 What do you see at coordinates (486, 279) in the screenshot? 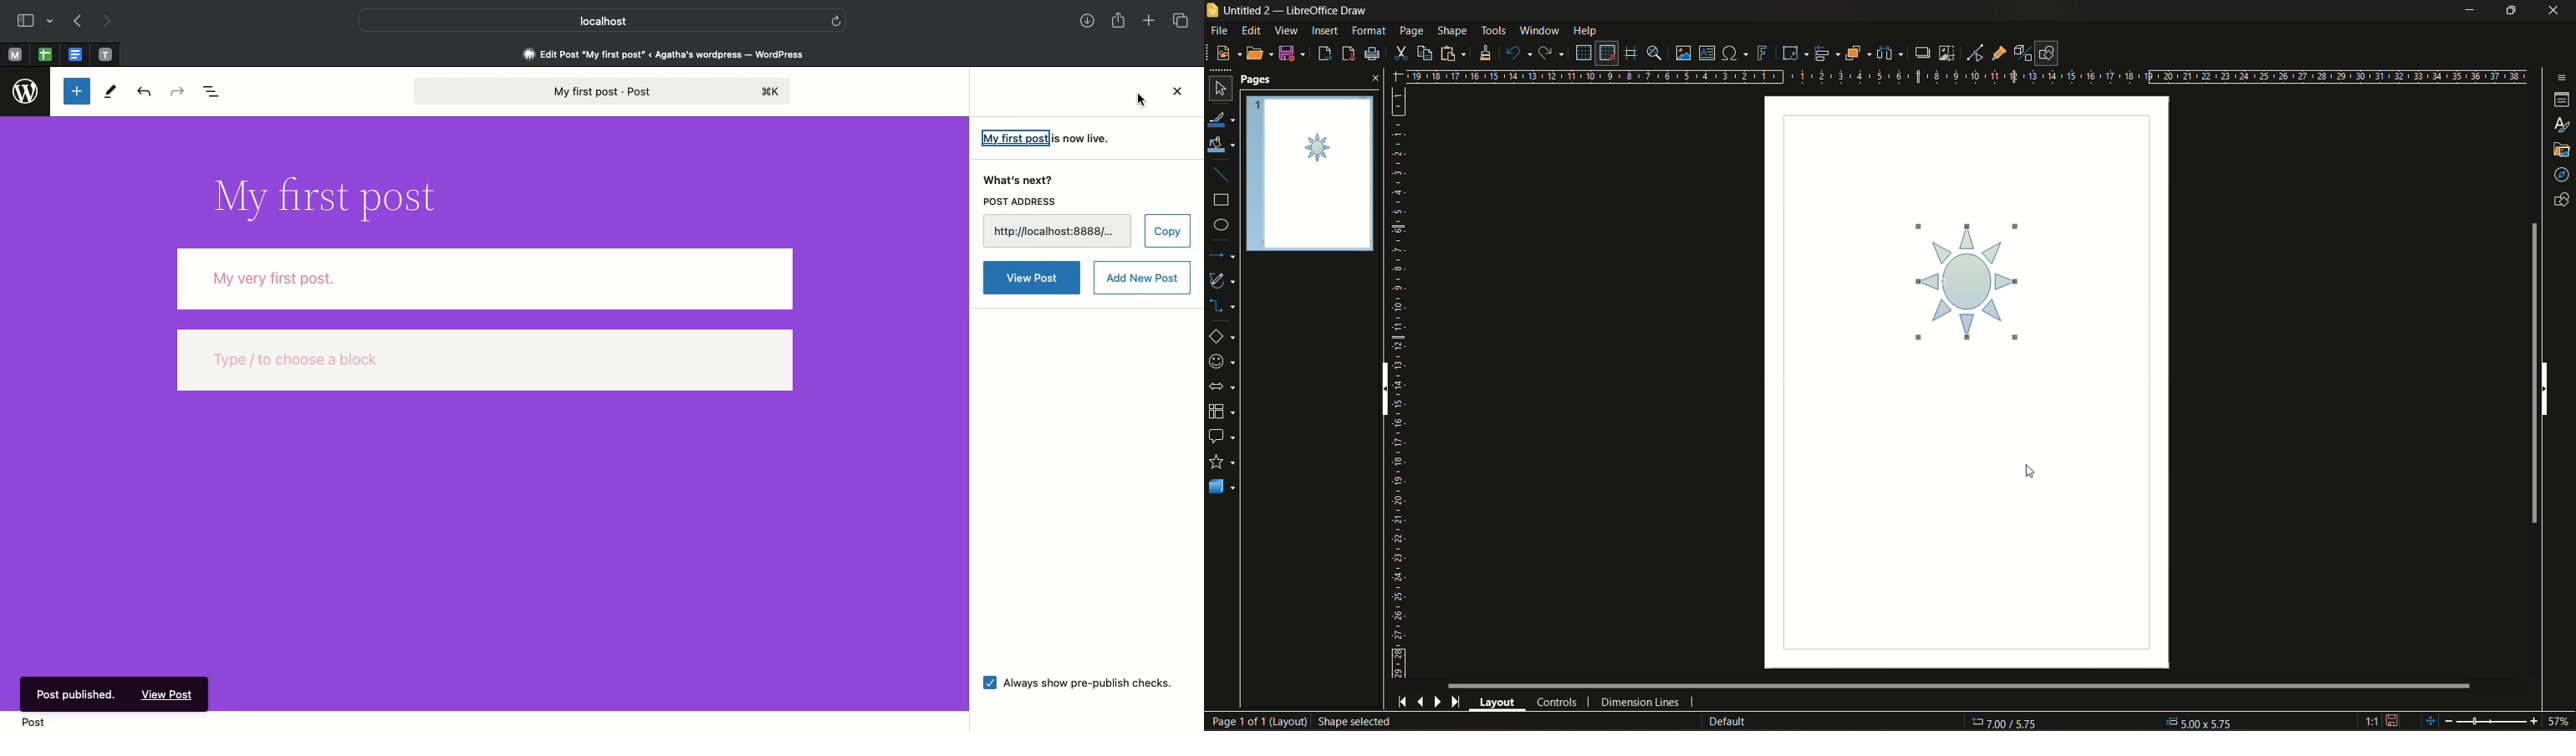
I see `Body` at bounding box center [486, 279].